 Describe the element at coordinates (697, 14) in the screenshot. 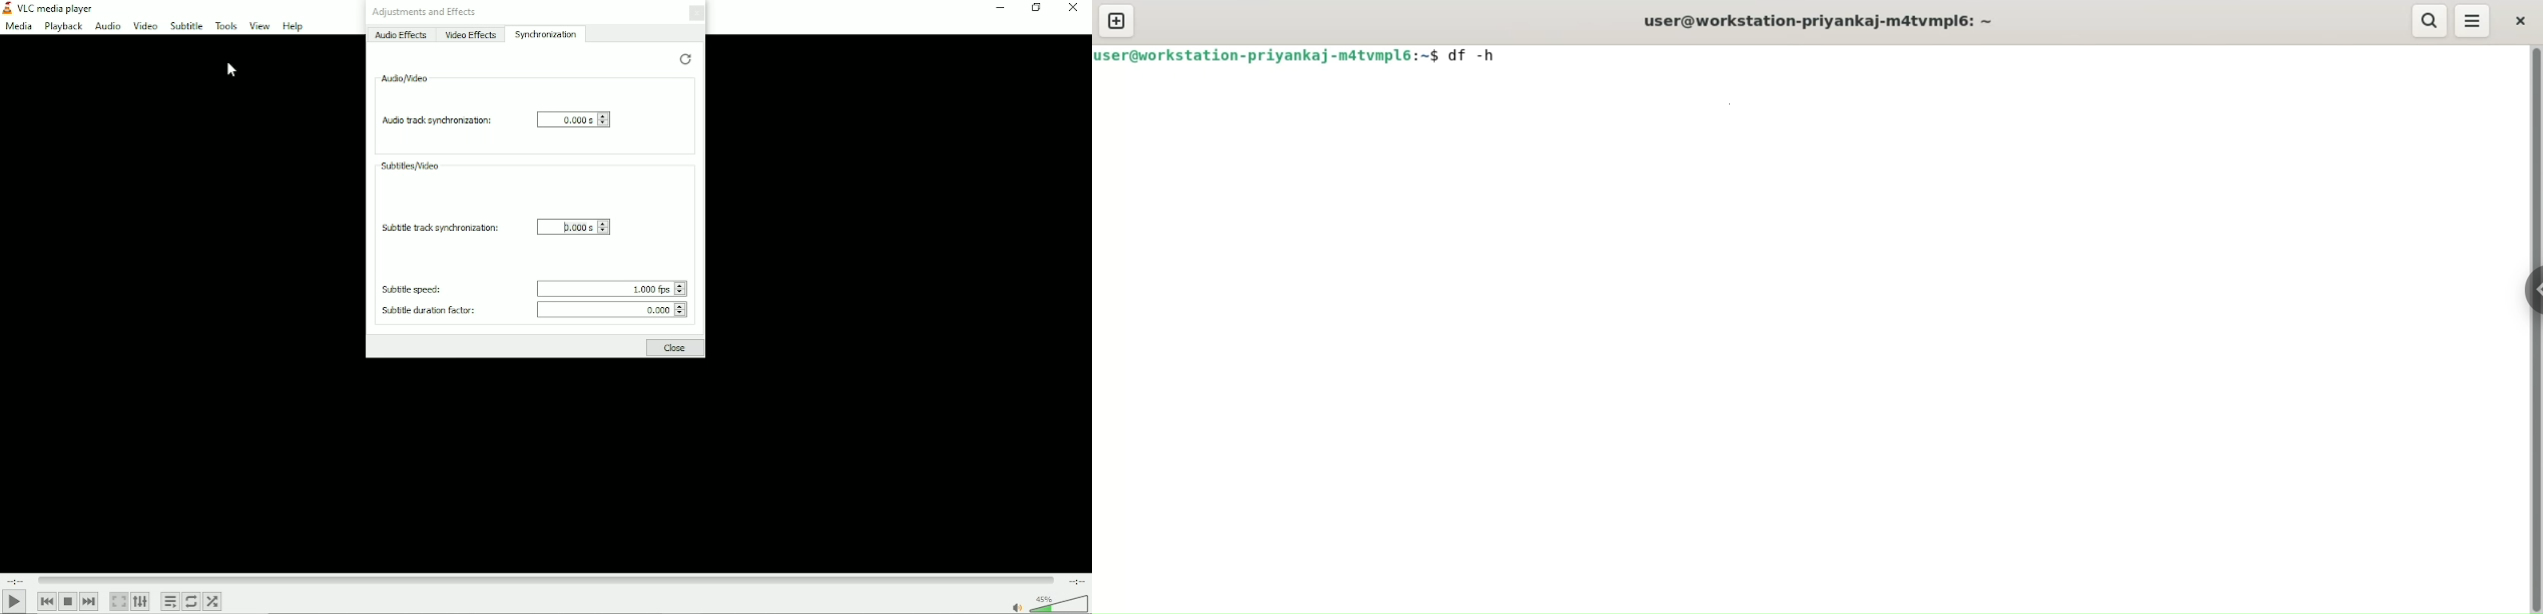

I see `Close` at that location.